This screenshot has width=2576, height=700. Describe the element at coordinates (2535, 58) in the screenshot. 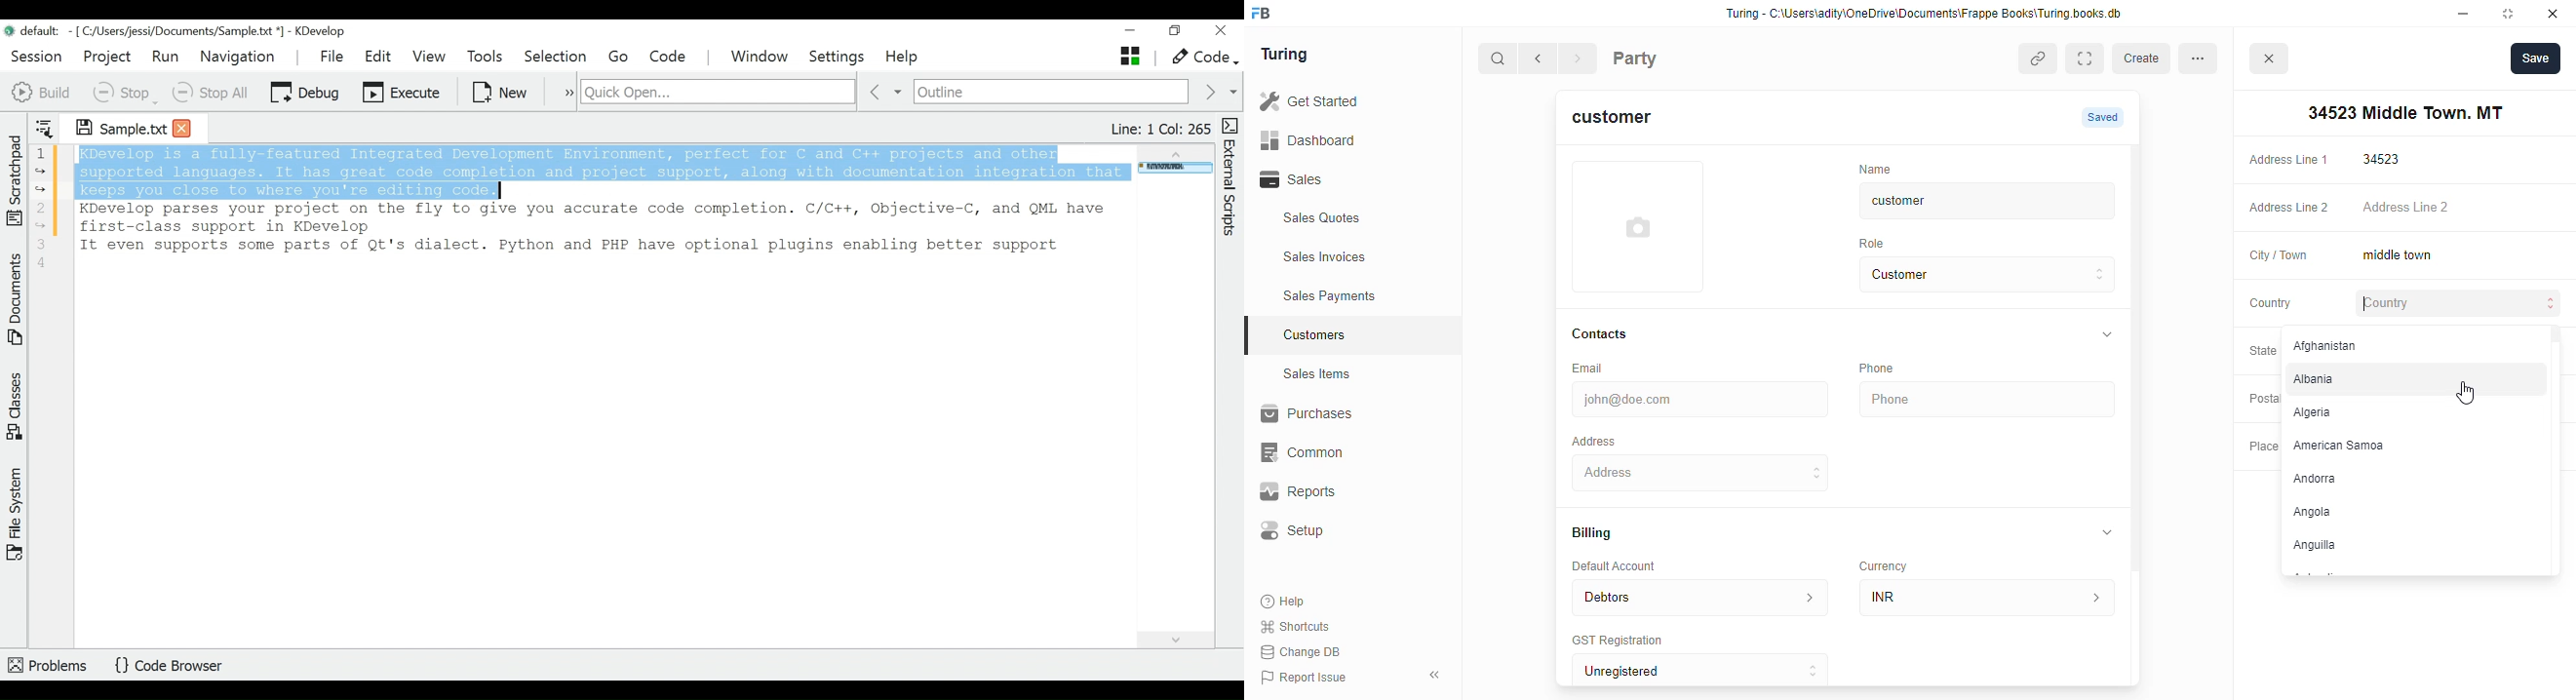

I see `Save` at that location.